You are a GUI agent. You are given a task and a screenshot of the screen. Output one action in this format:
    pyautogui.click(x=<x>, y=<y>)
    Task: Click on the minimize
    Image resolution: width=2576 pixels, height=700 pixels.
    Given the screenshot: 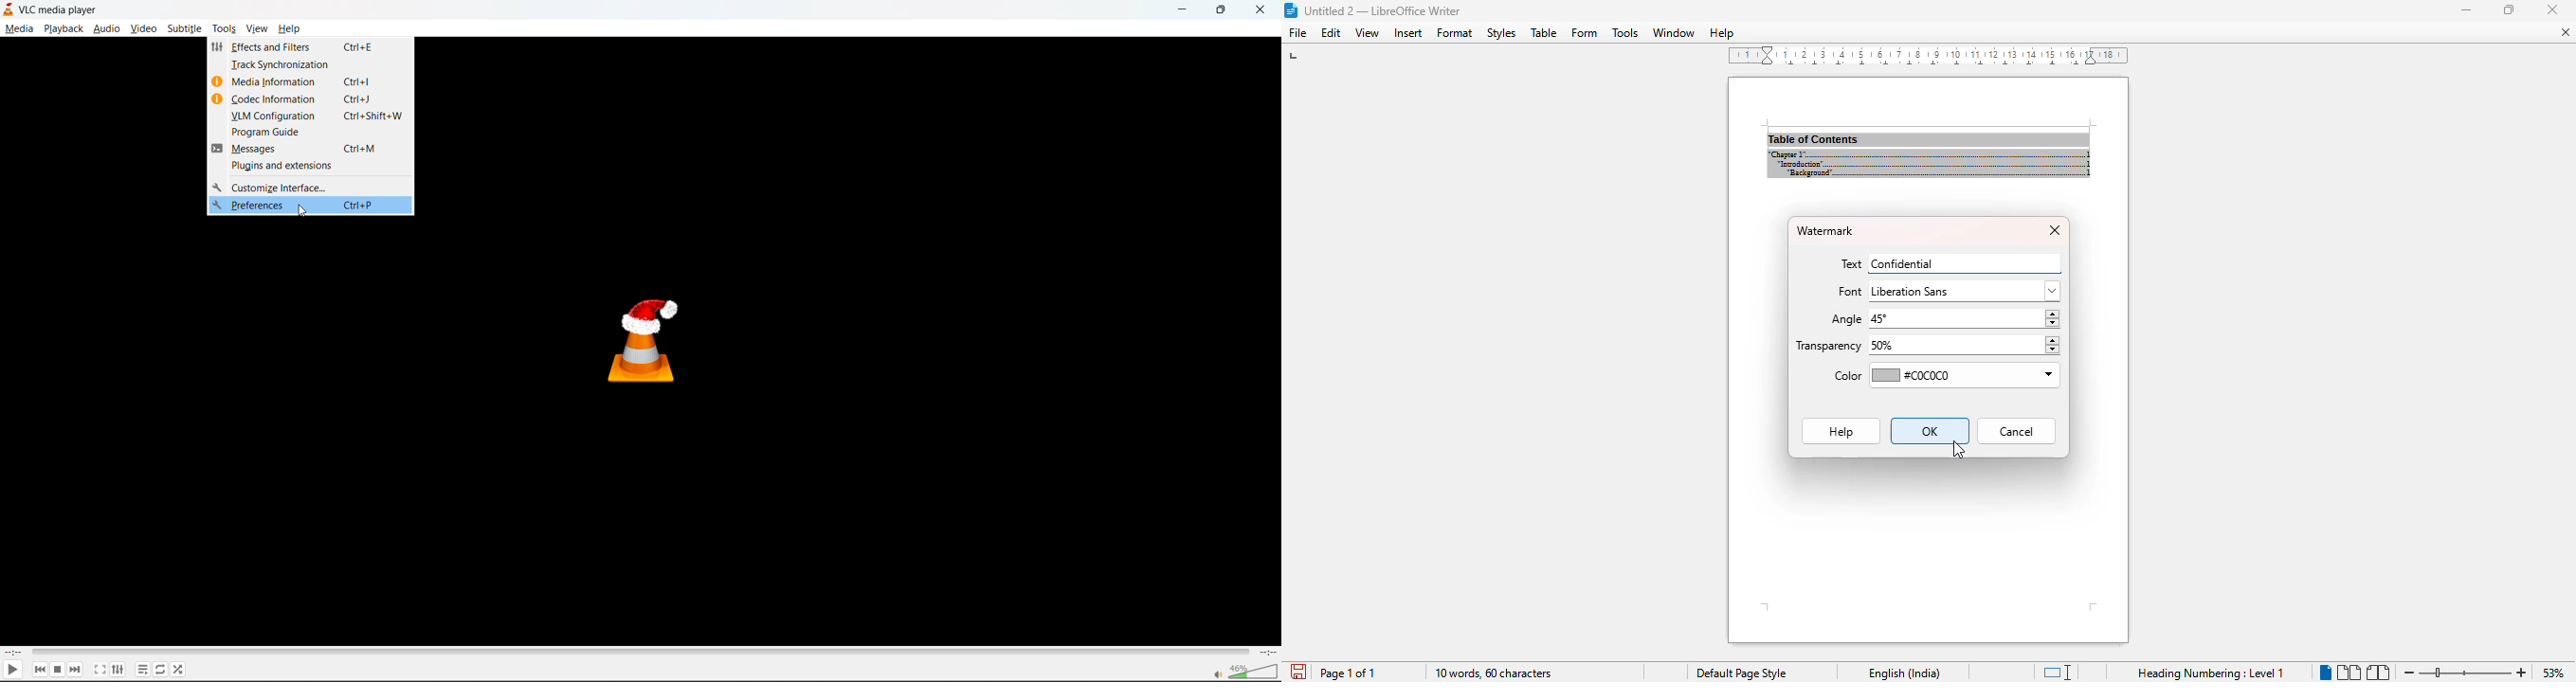 What is the action you would take?
    pyautogui.click(x=2467, y=9)
    